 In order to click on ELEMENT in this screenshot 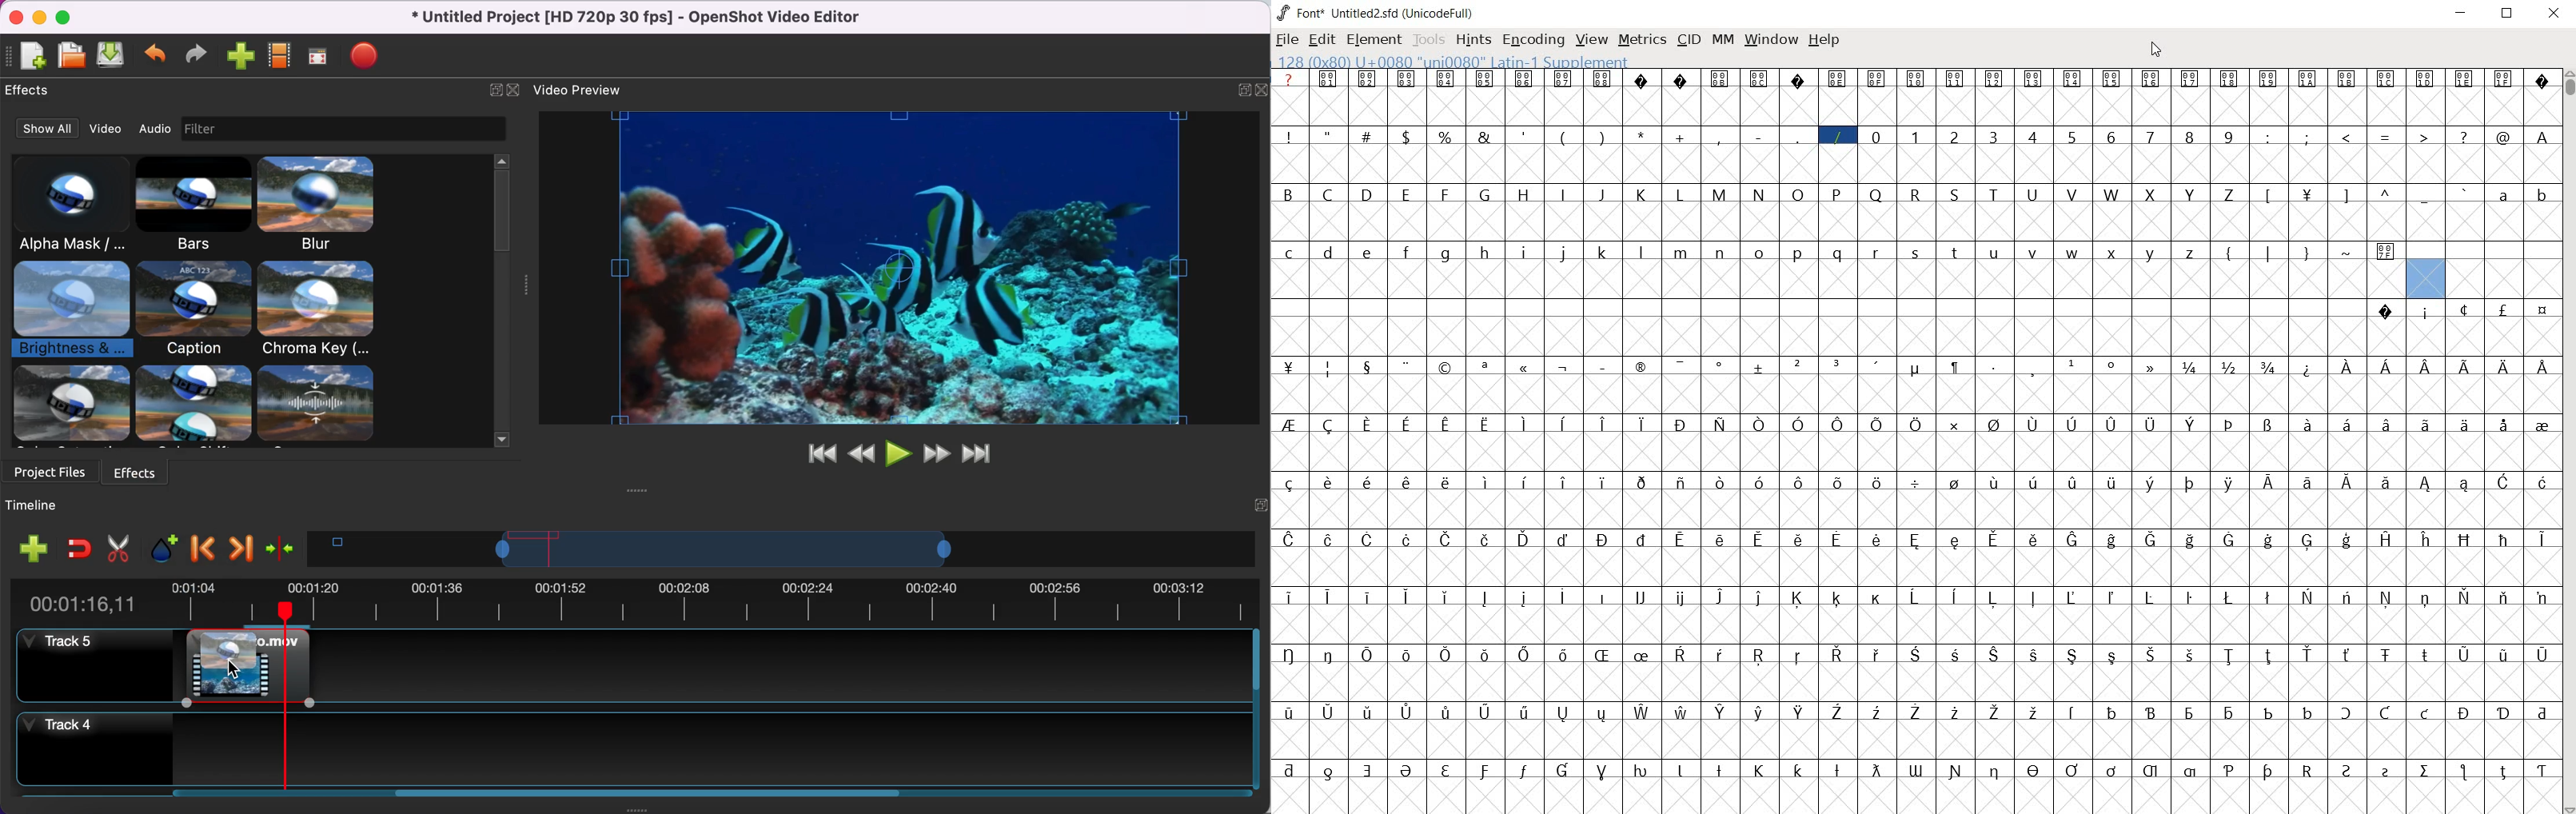, I will do `click(1375, 40)`.